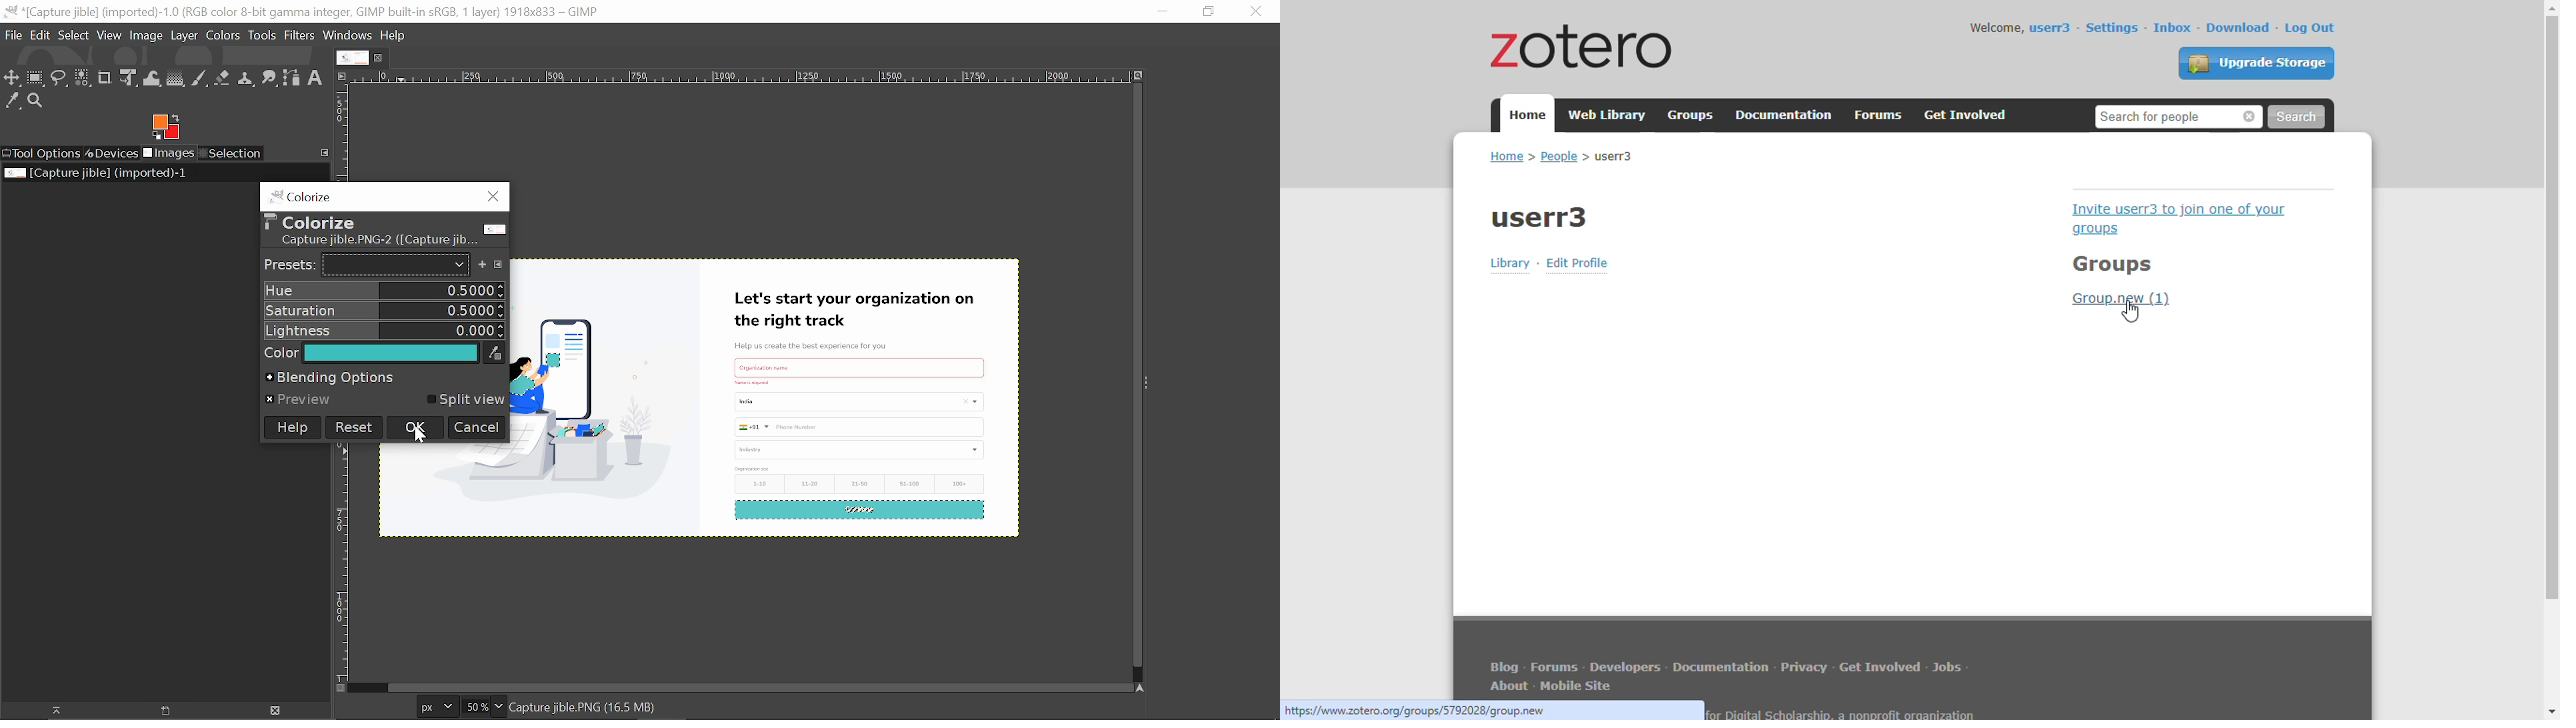 This screenshot has width=2576, height=728. I want to click on groups, so click(1692, 115).